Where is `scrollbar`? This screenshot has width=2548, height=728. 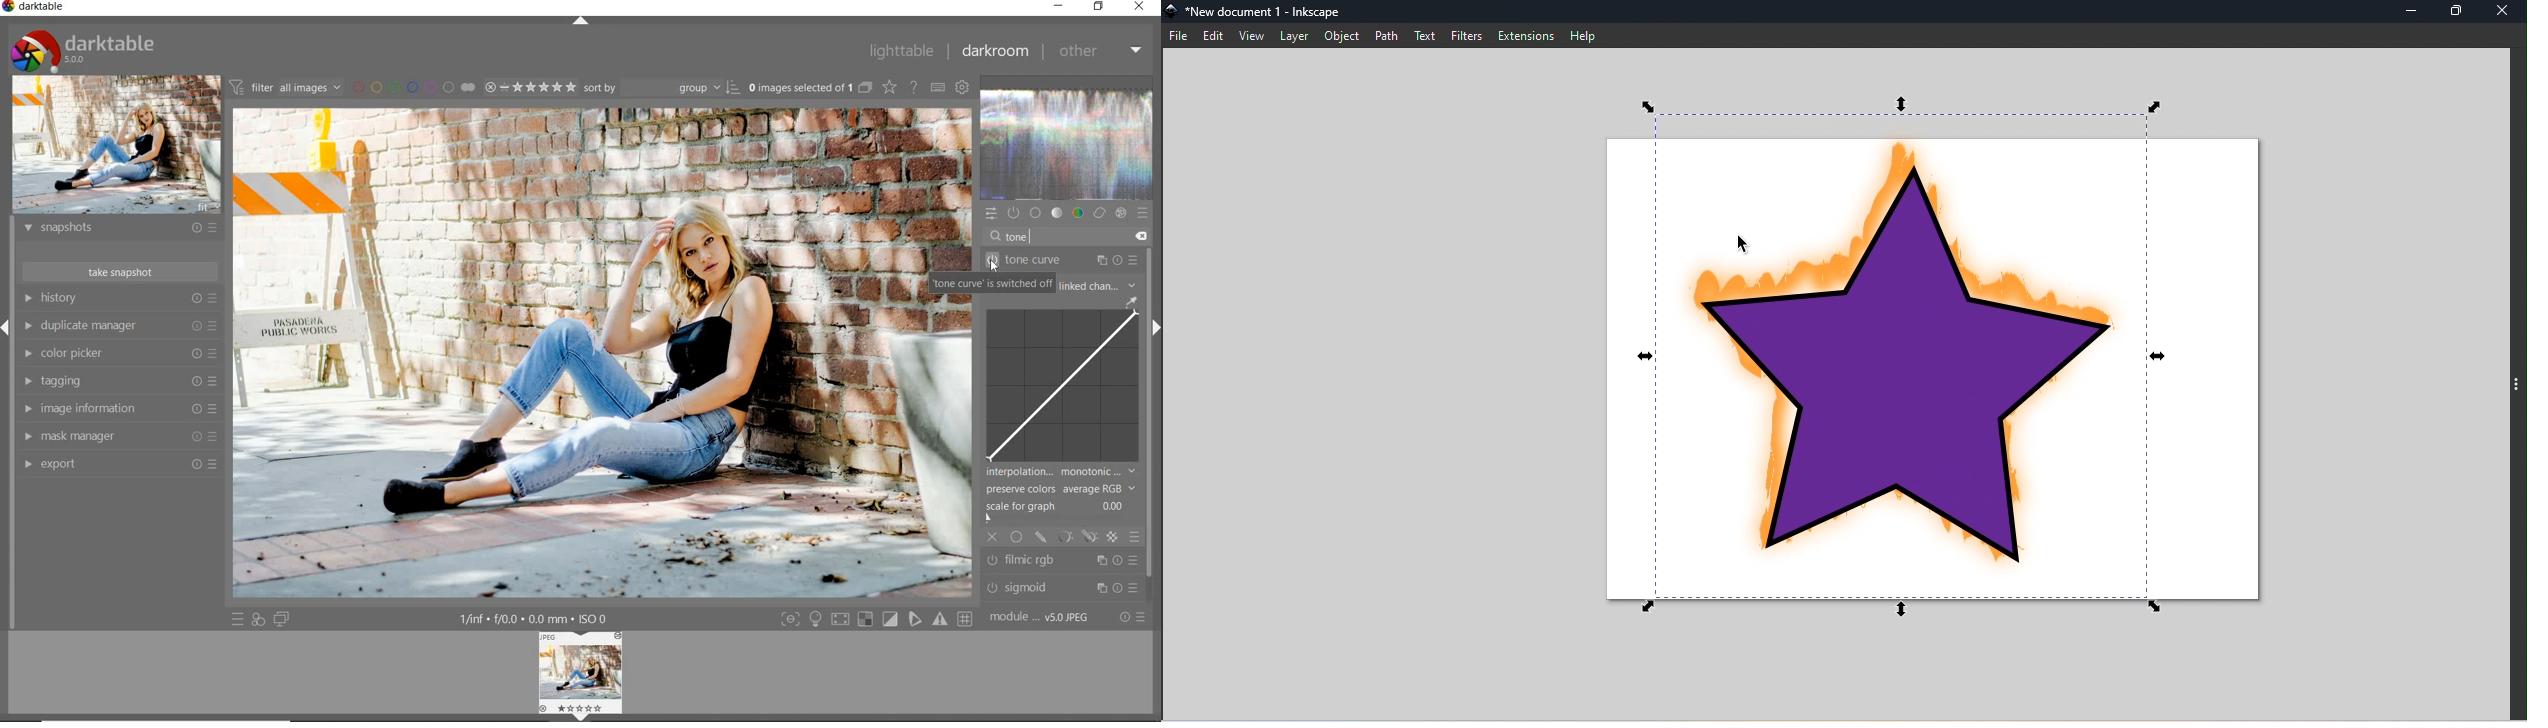
scrollbar is located at coordinates (1154, 414).